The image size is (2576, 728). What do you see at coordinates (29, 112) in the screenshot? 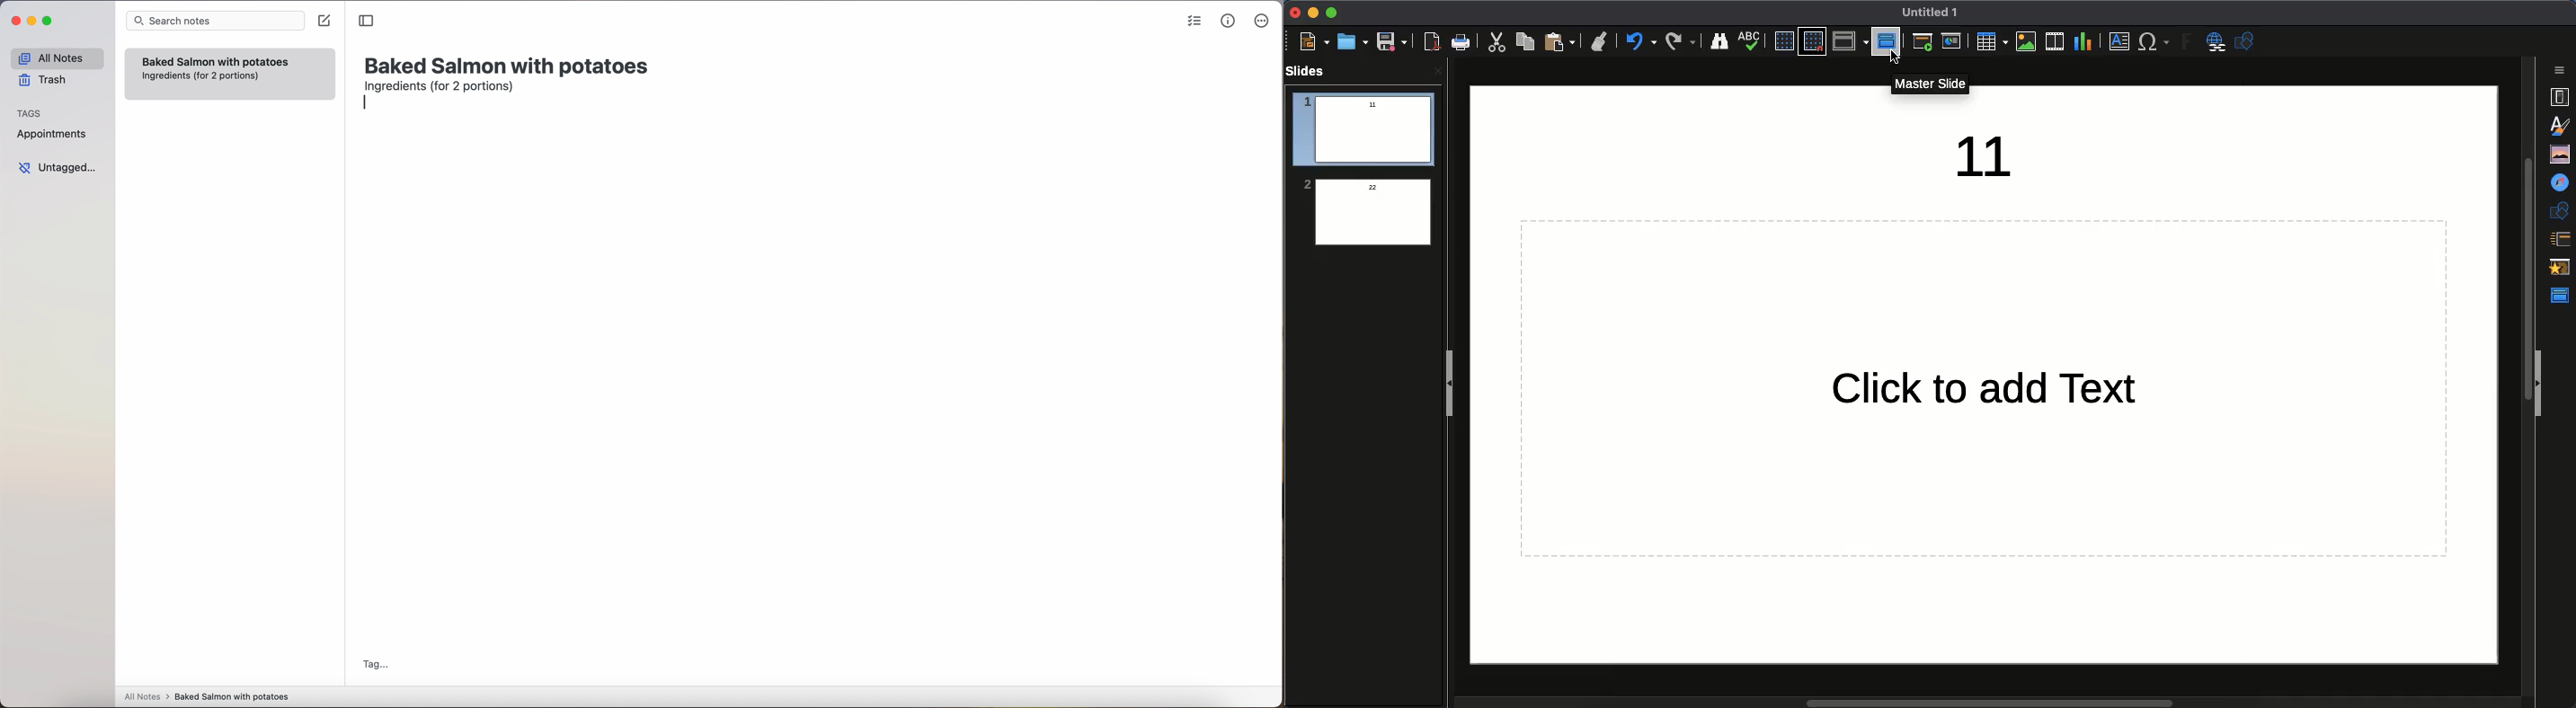
I see `tags` at bounding box center [29, 112].